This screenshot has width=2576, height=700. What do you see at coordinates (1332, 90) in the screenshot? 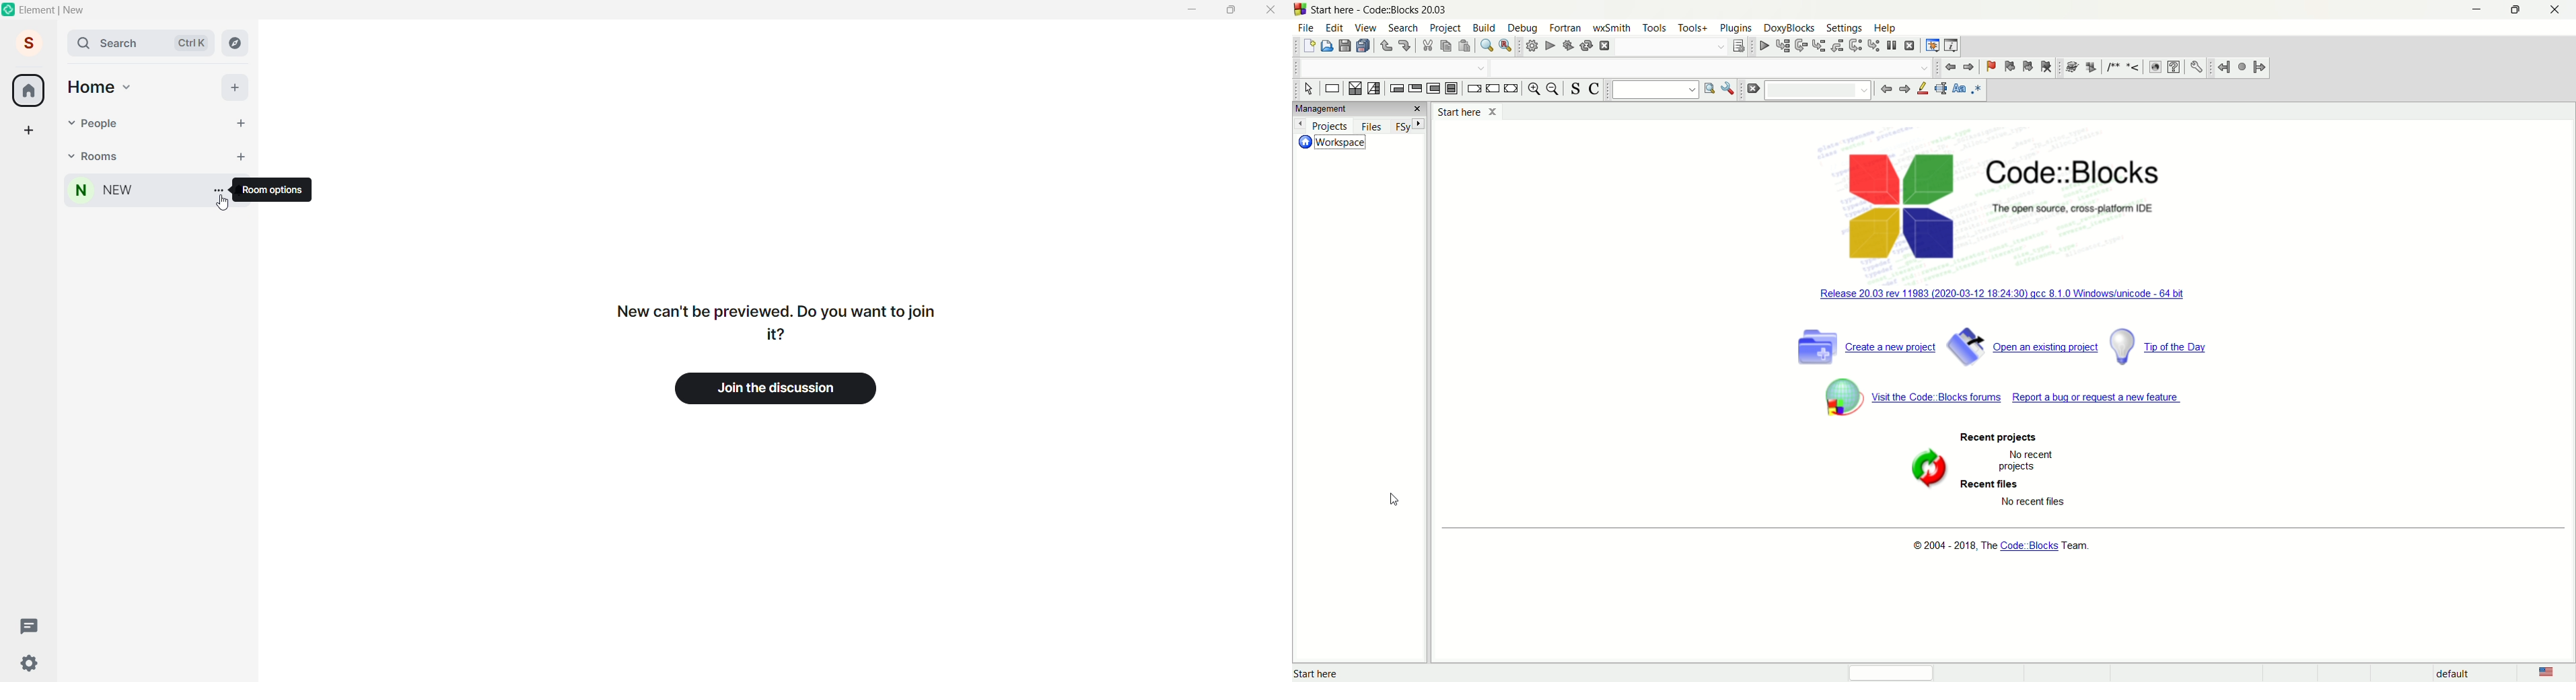
I see `instruction` at bounding box center [1332, 90].